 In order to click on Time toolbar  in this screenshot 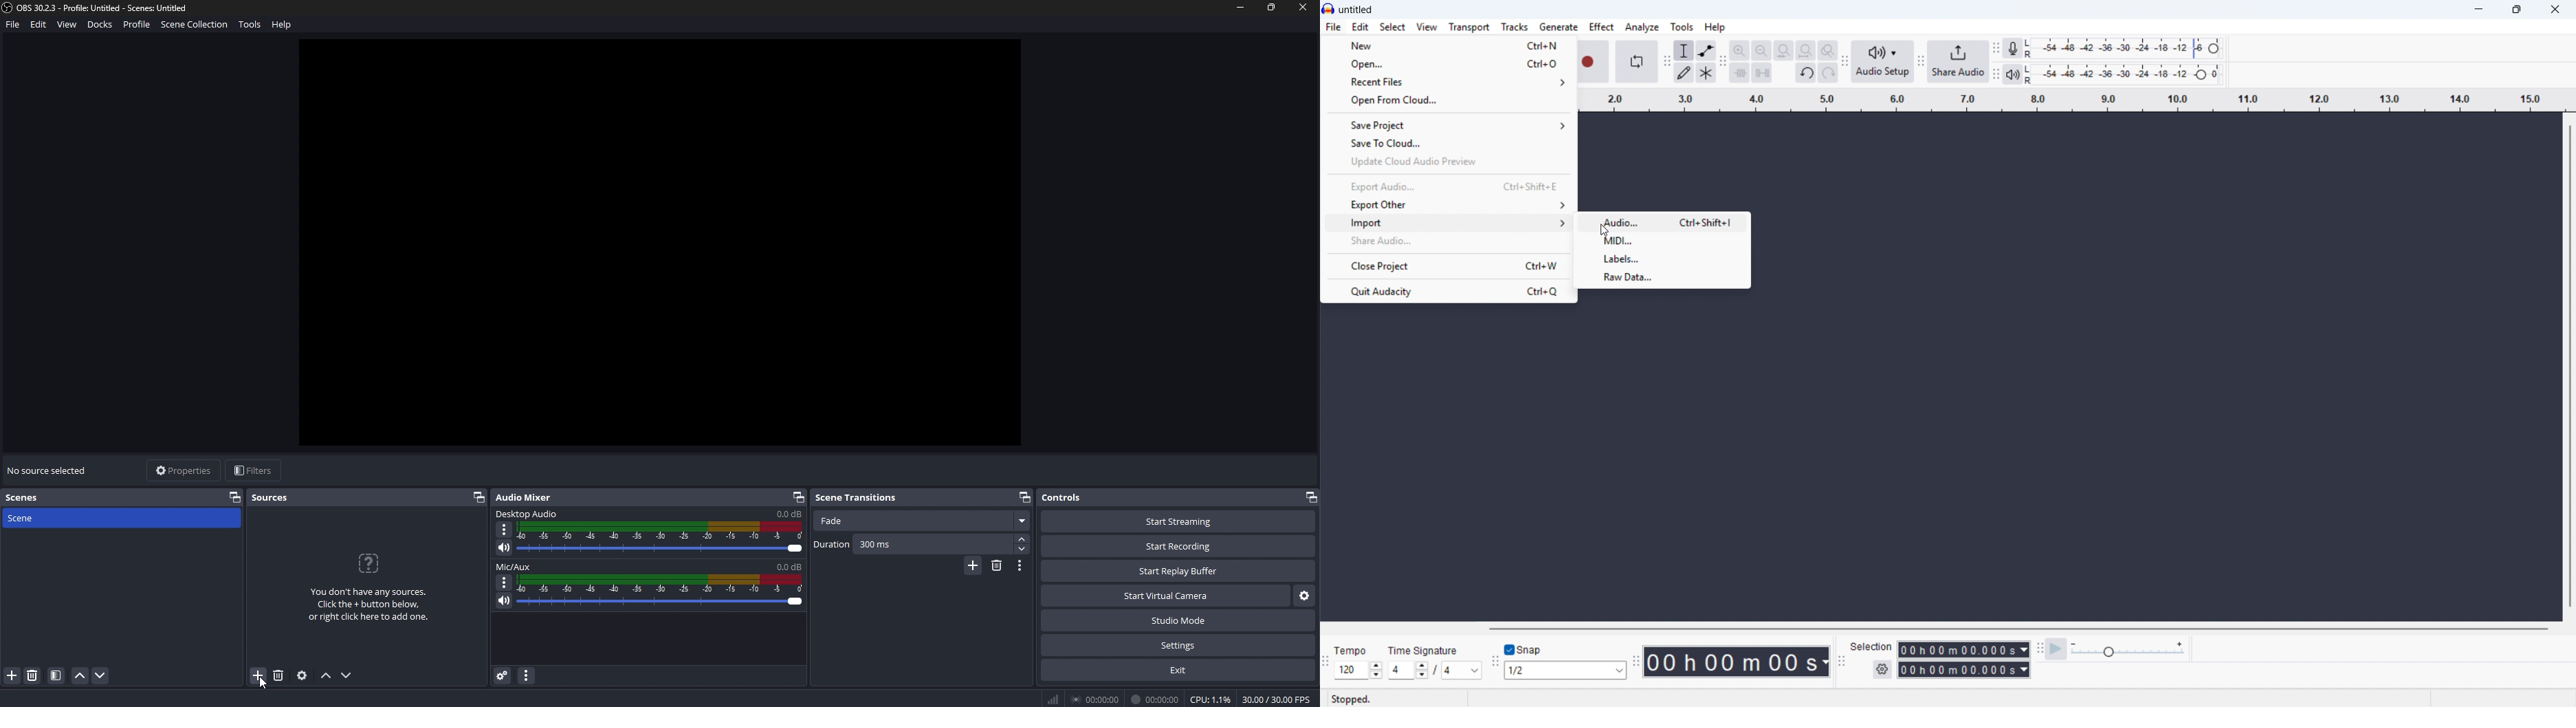, I will do `click(1635, 663)`.